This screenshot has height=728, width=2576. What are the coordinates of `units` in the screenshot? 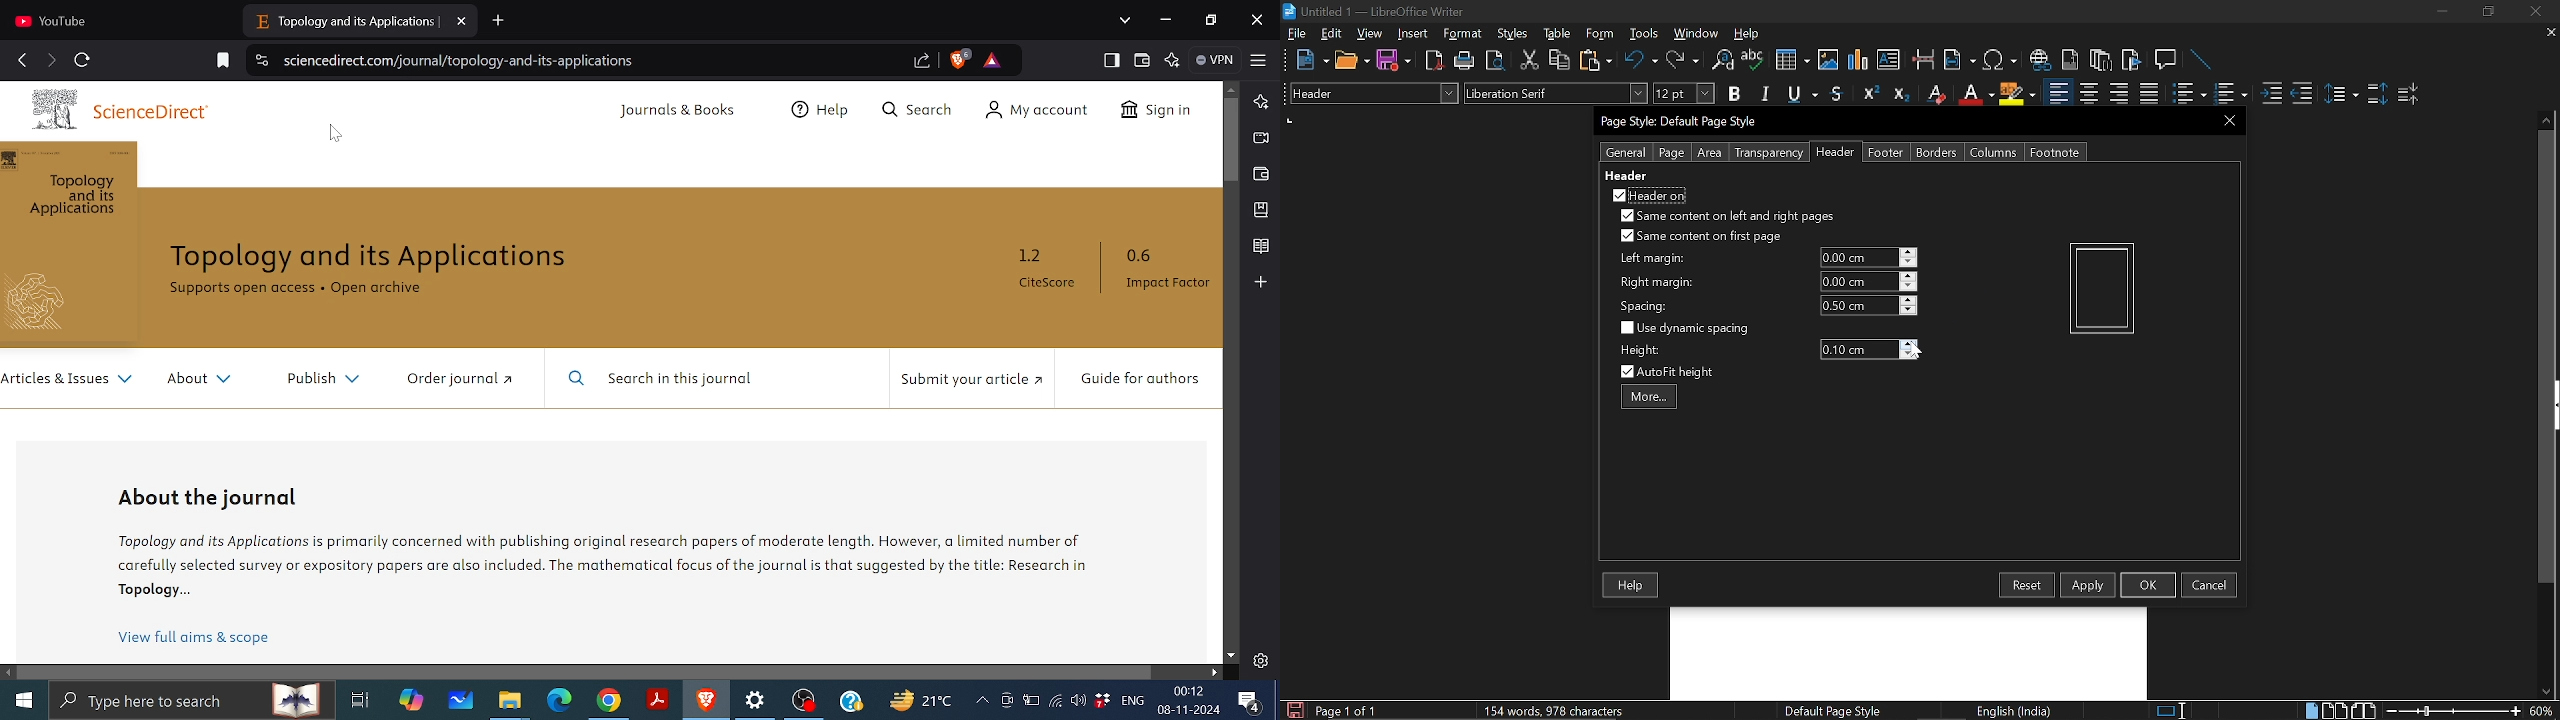 It's located at (1290, 121).